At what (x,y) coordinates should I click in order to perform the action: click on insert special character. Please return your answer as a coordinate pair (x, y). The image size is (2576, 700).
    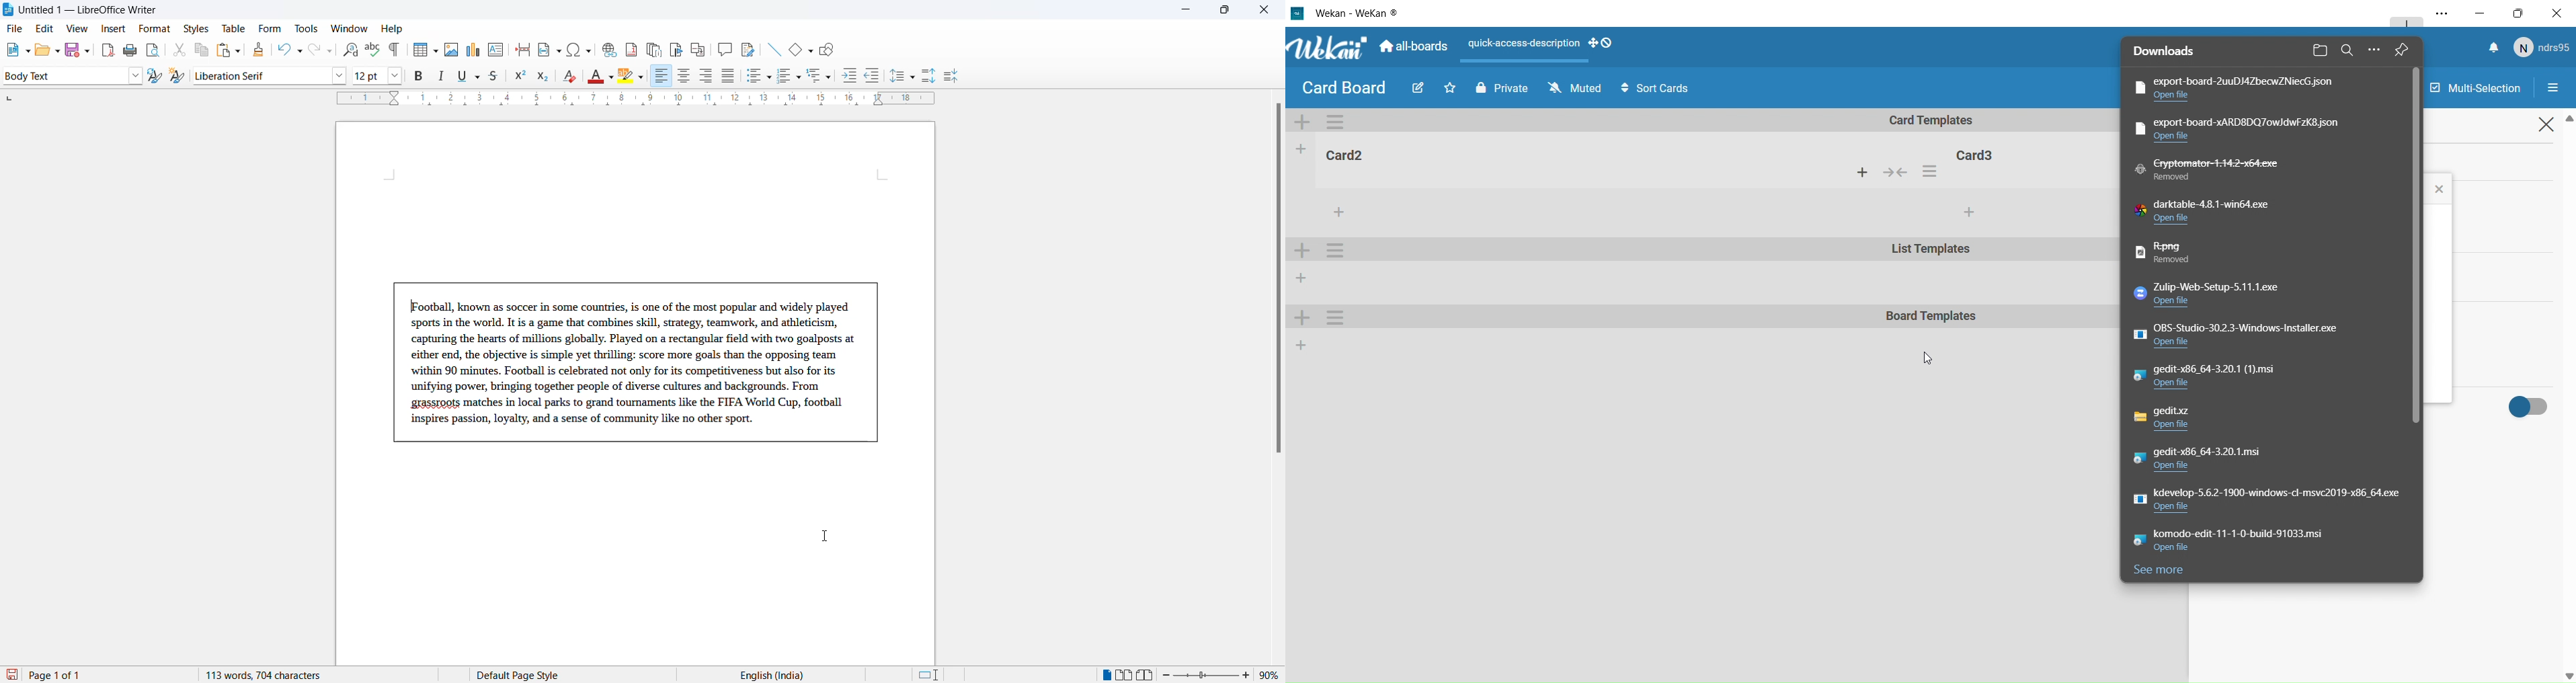
    Looking at the image, I should click on (578, 48).